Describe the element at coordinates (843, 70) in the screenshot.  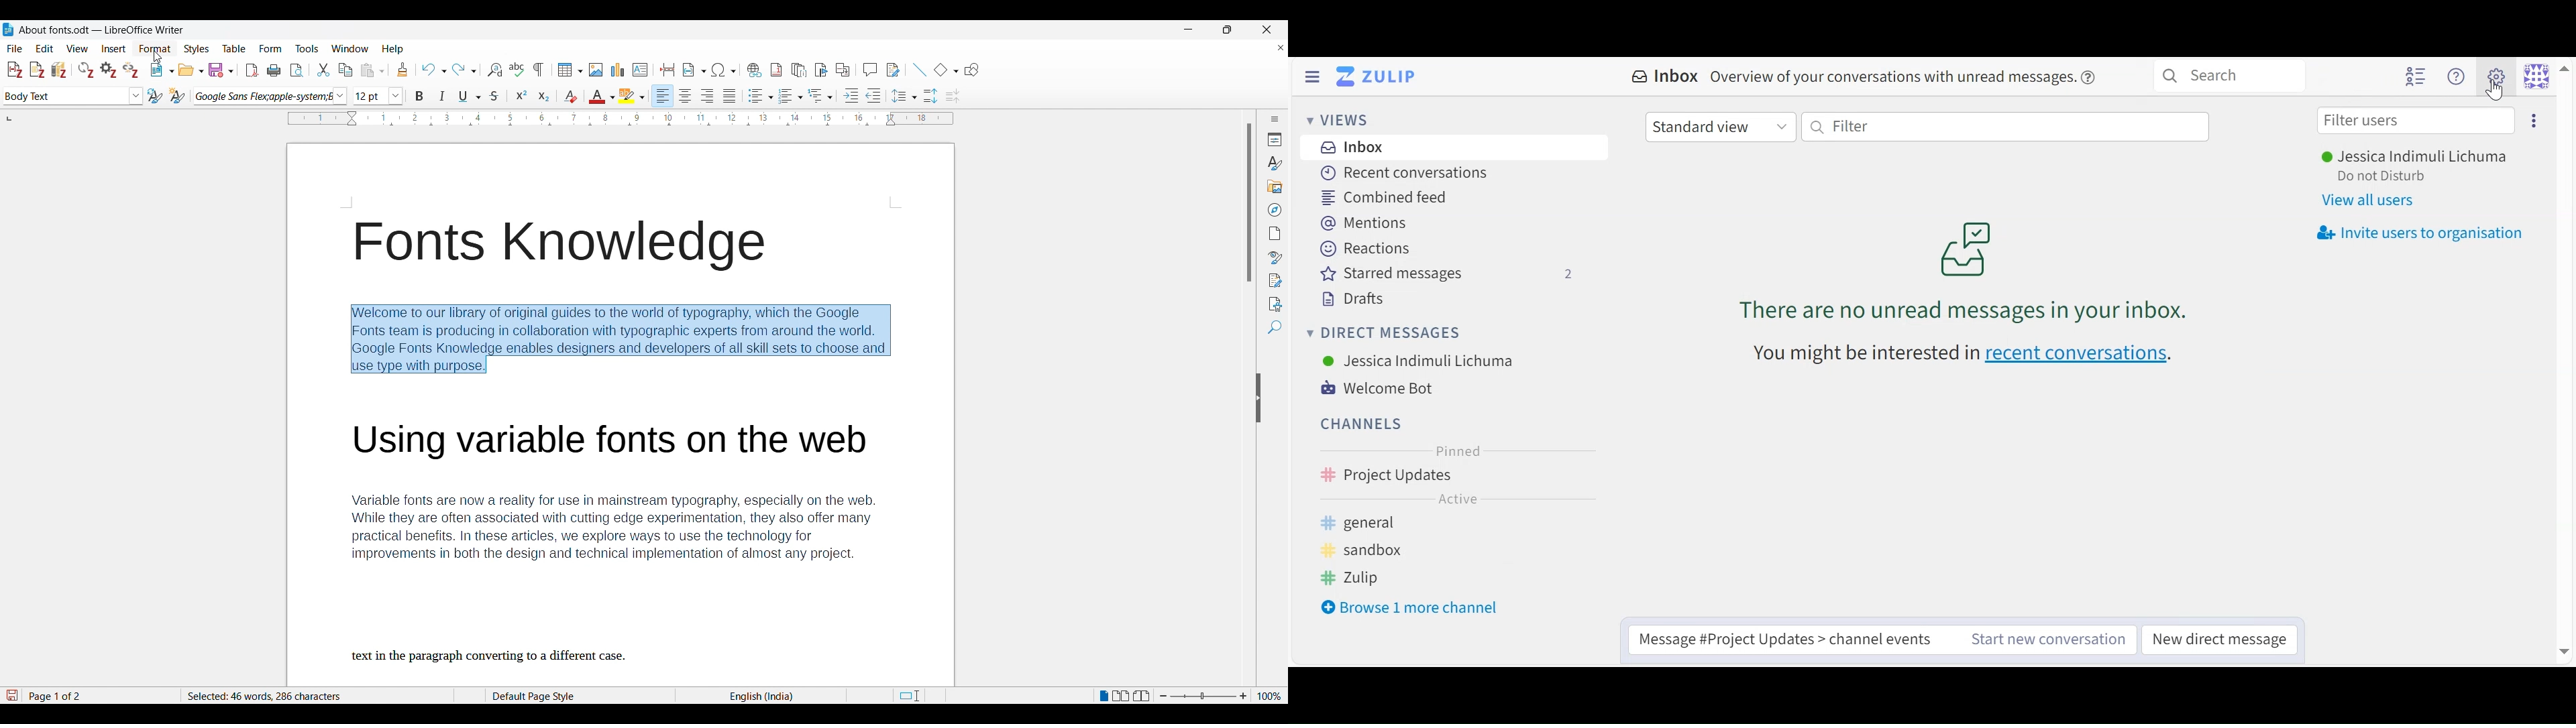
I see `Insert cross-reference` at that location.